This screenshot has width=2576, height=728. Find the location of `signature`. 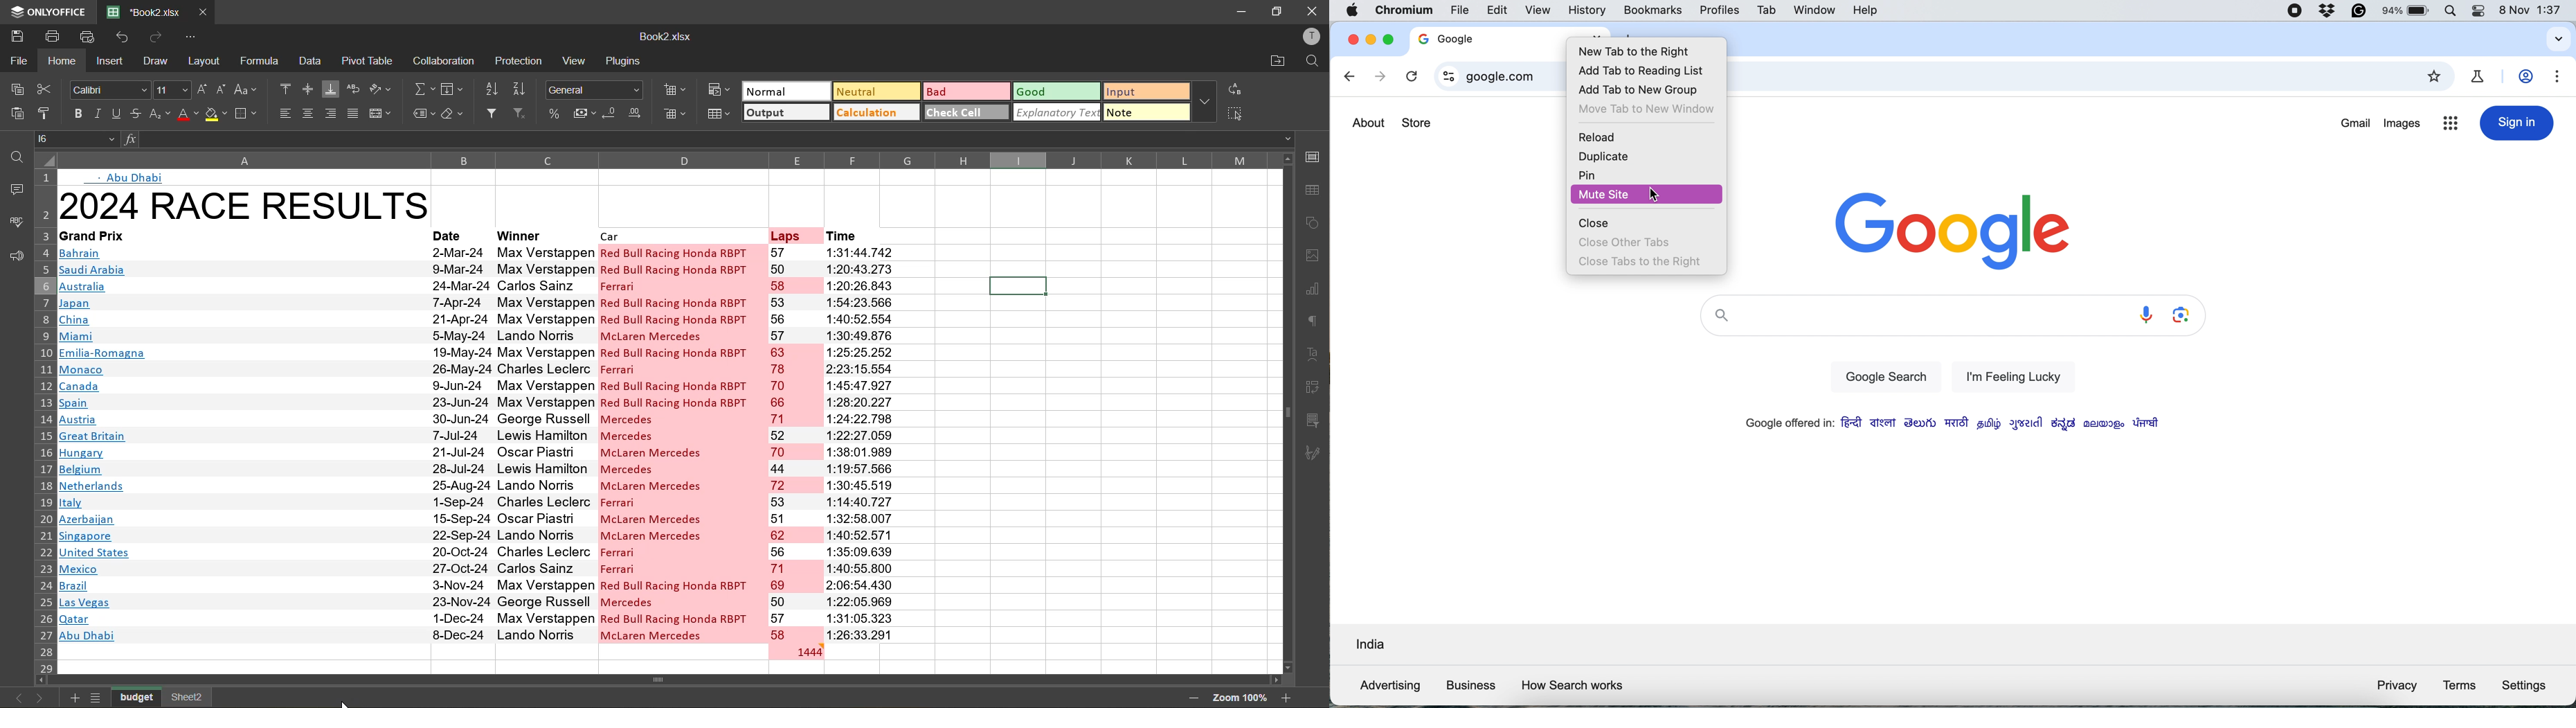

signature is located at coordinates (1316, 454).